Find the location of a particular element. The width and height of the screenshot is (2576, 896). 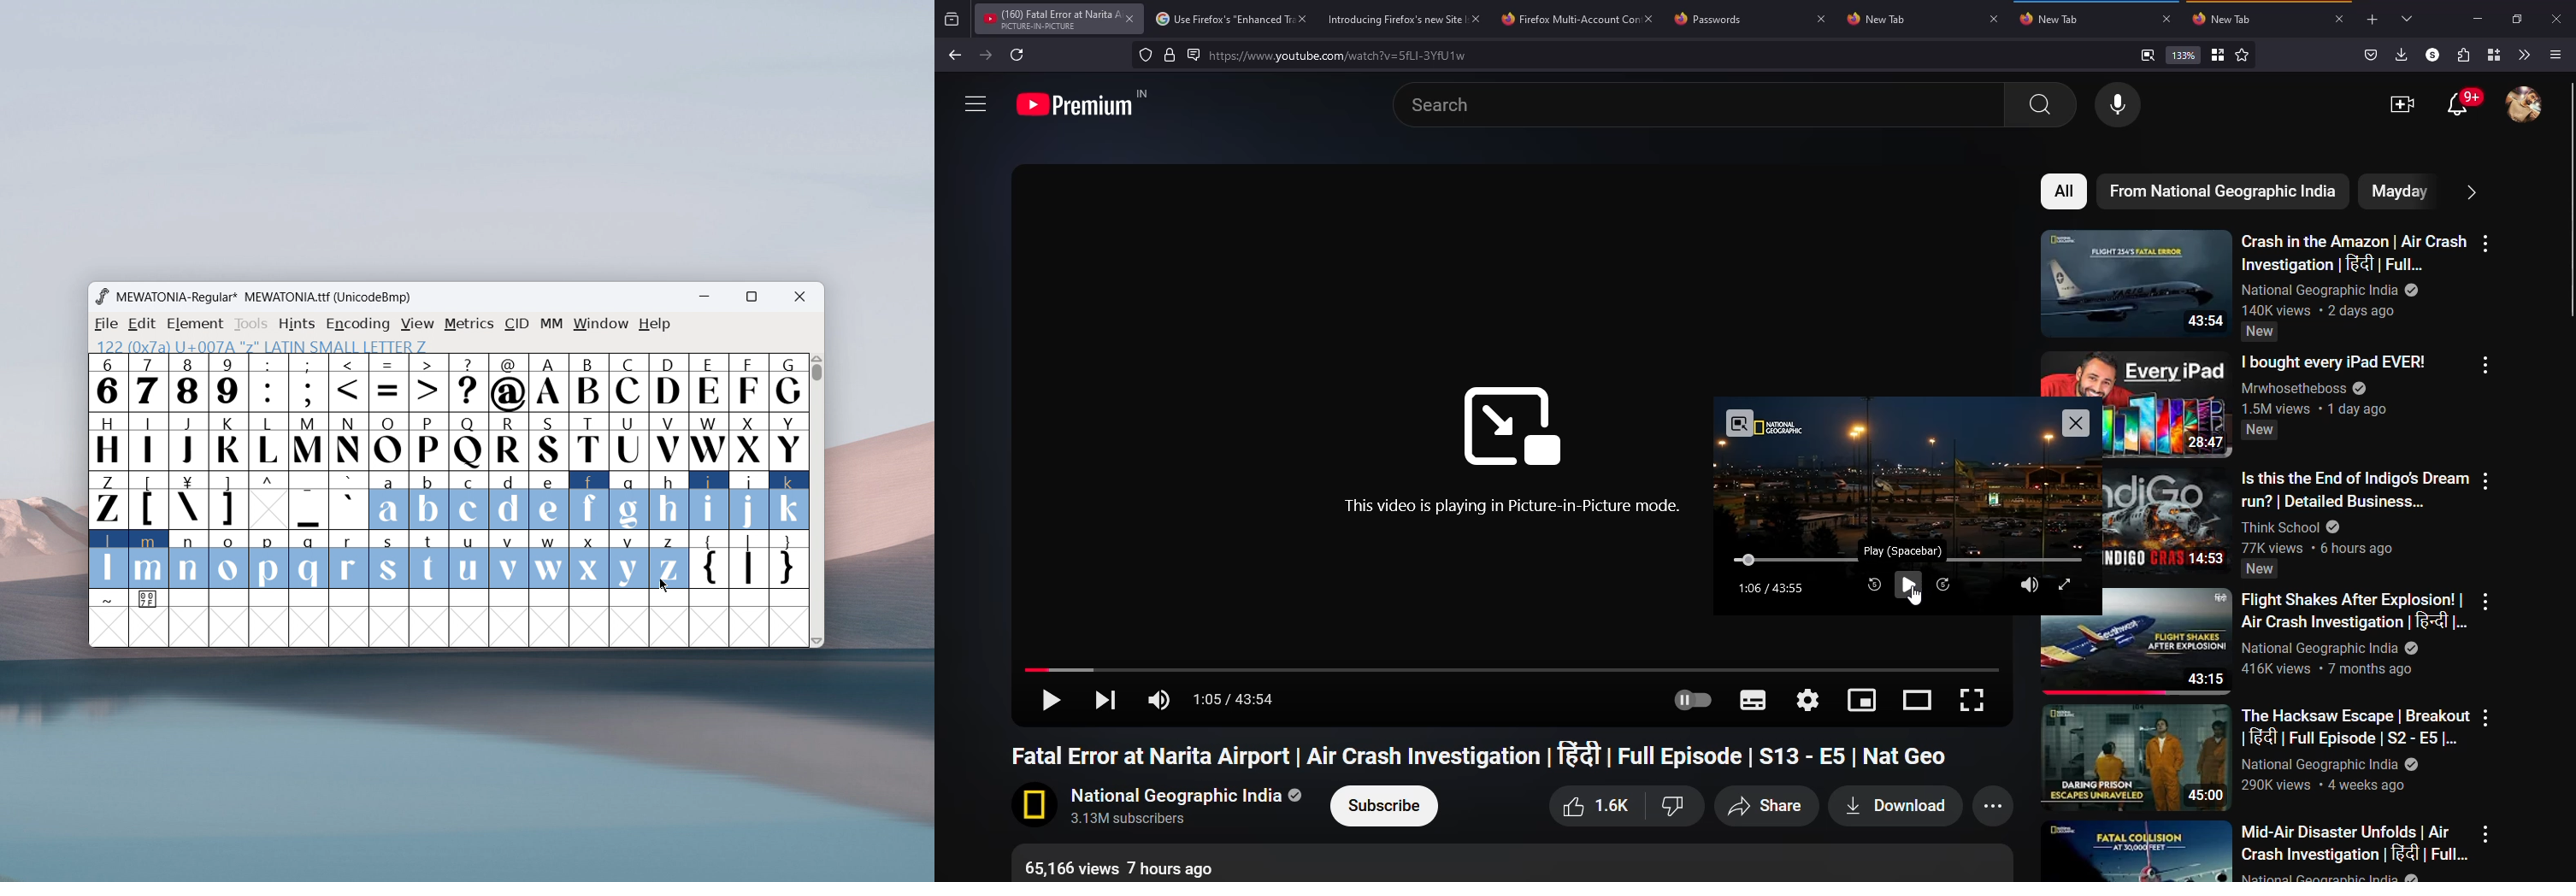

subtitle is located at coordinates (1751, 701).